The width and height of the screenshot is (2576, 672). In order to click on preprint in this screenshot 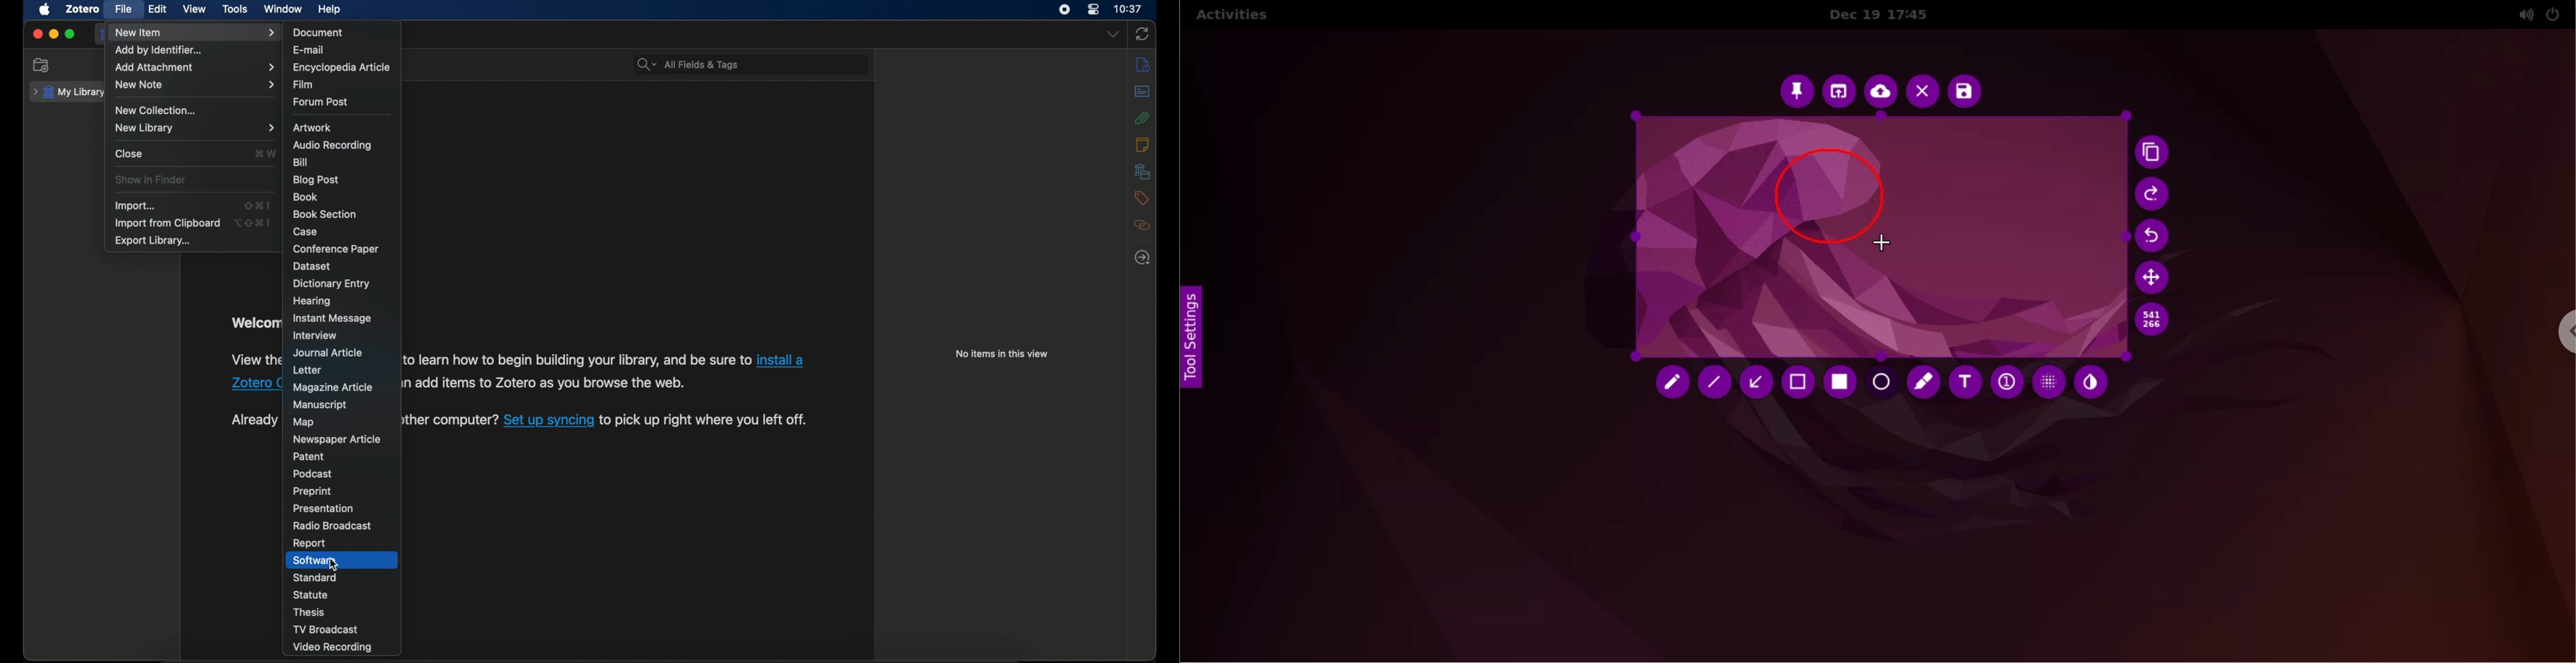, I will do `click(311, 492)`.